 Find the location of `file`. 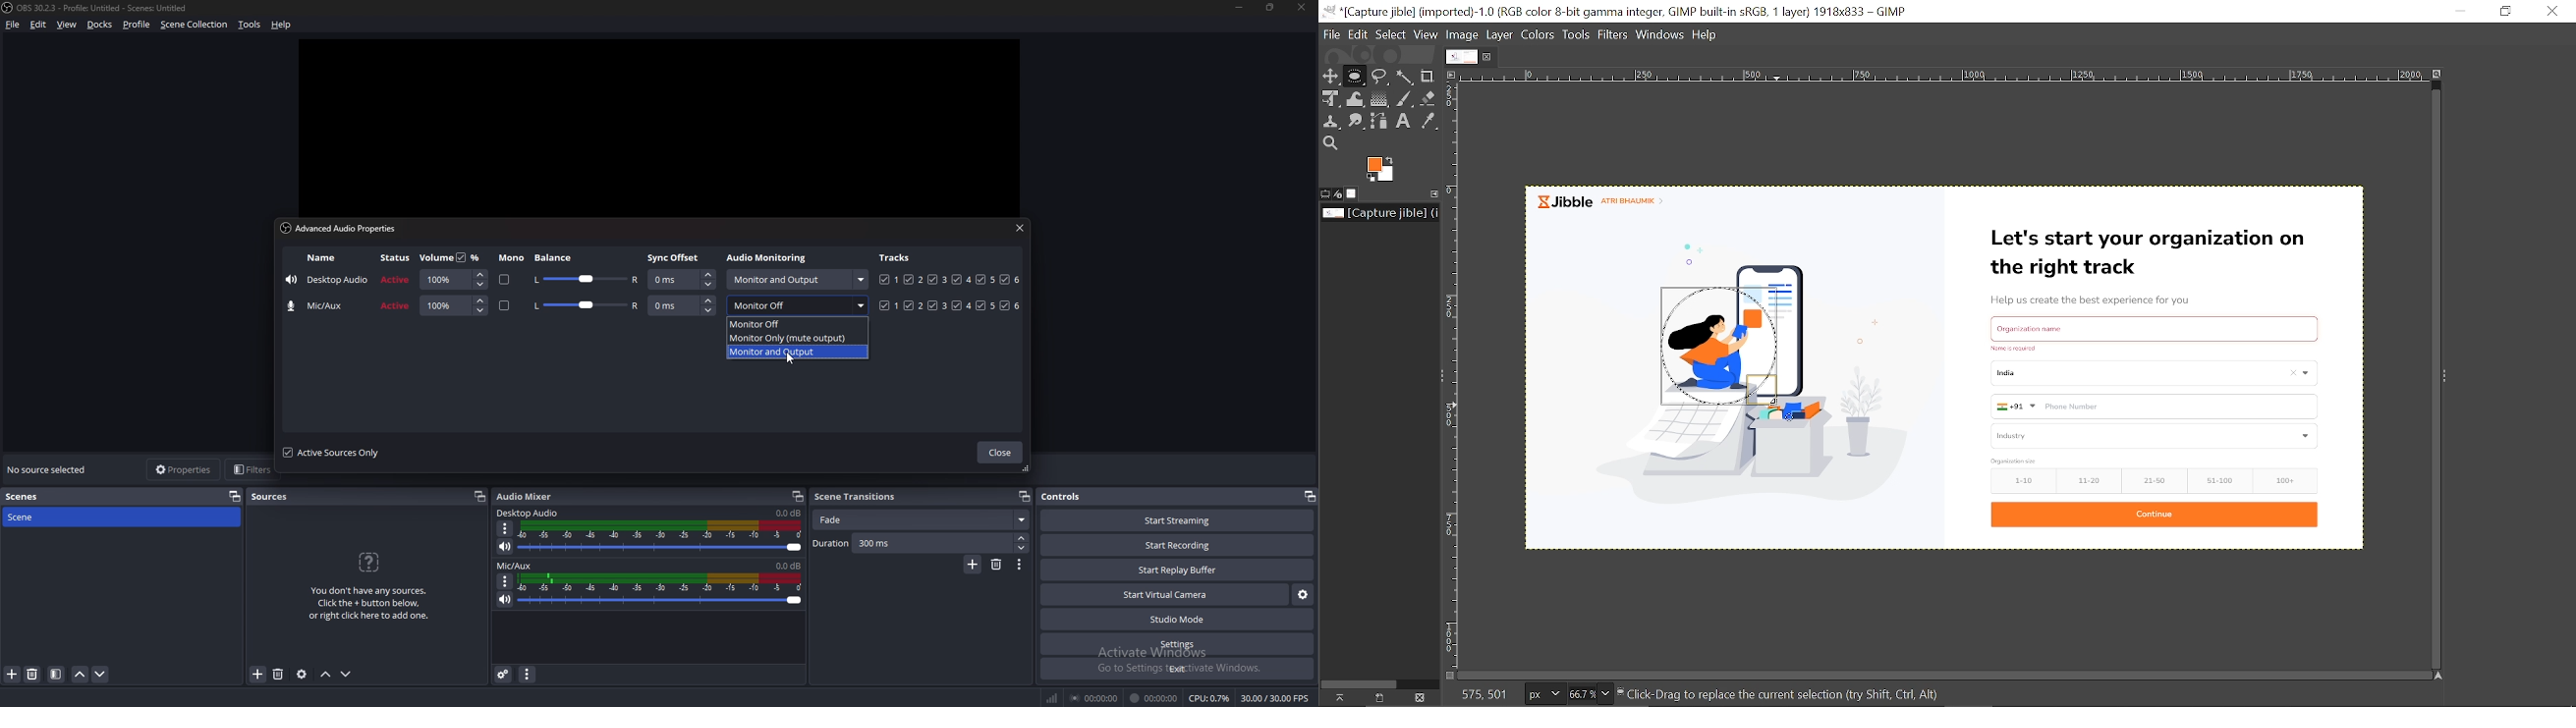

file is located at coordinates (13, 24).